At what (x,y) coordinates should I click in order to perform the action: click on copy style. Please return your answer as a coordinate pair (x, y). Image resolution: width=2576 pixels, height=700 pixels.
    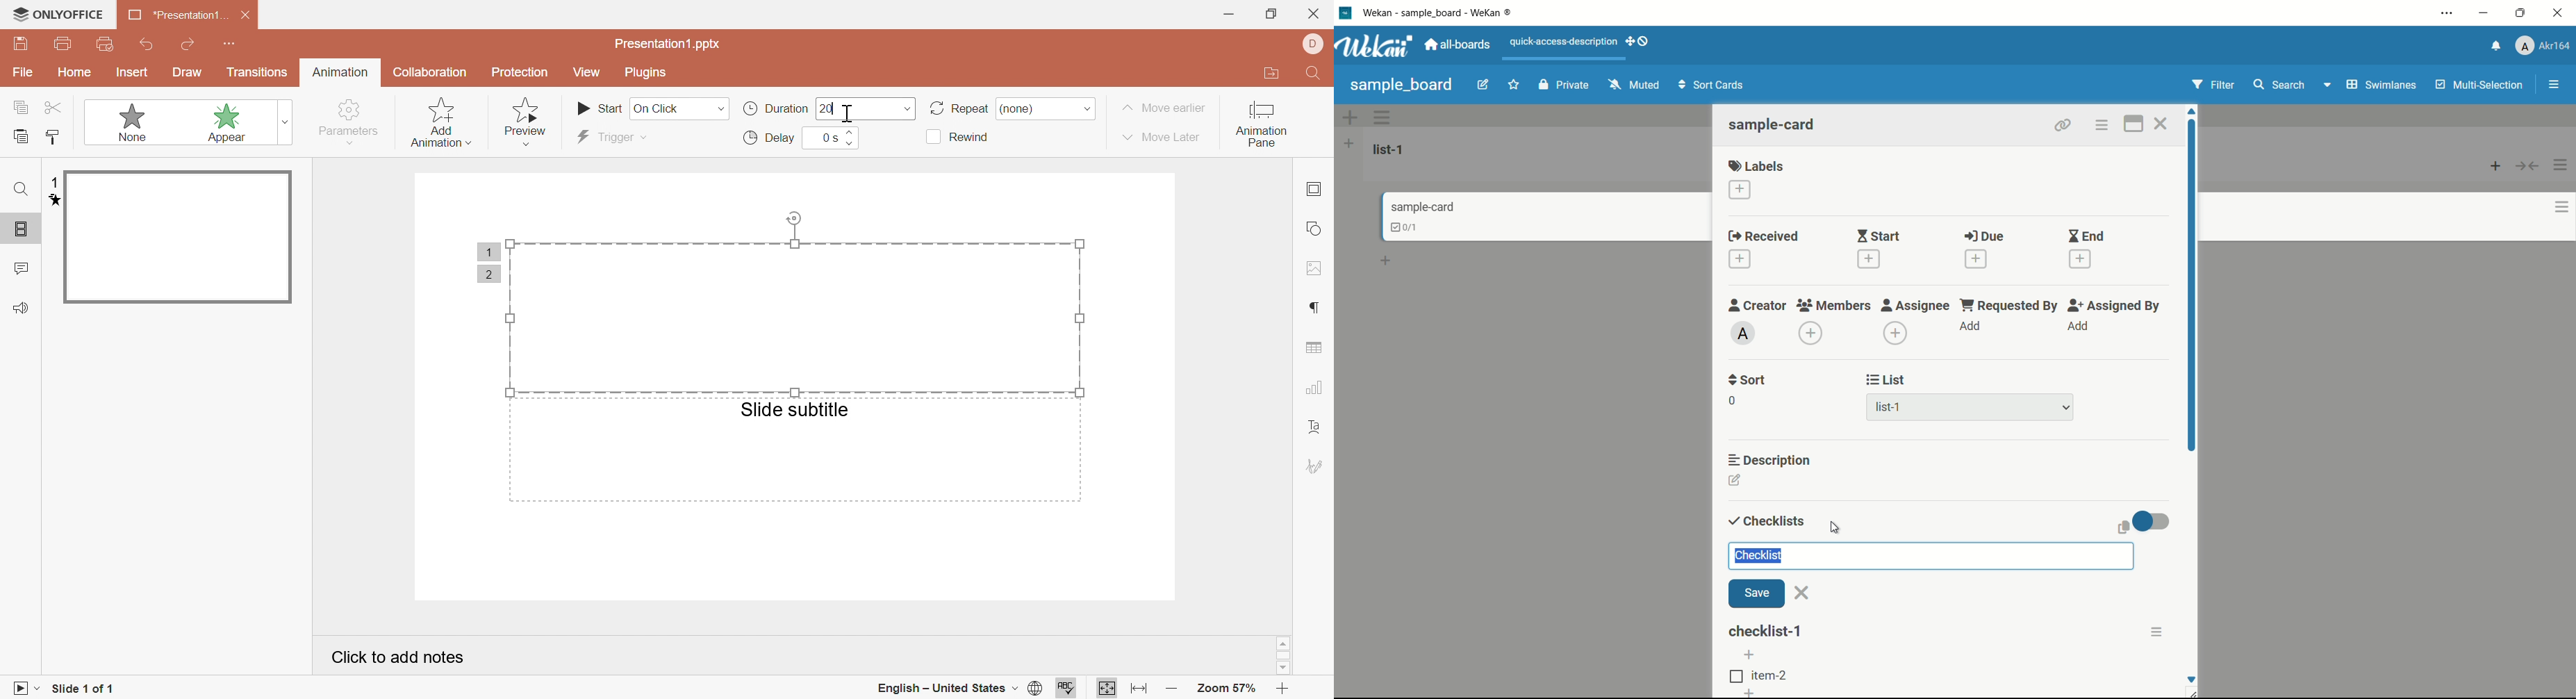
    Looking at the image, I should click on (54, 135).